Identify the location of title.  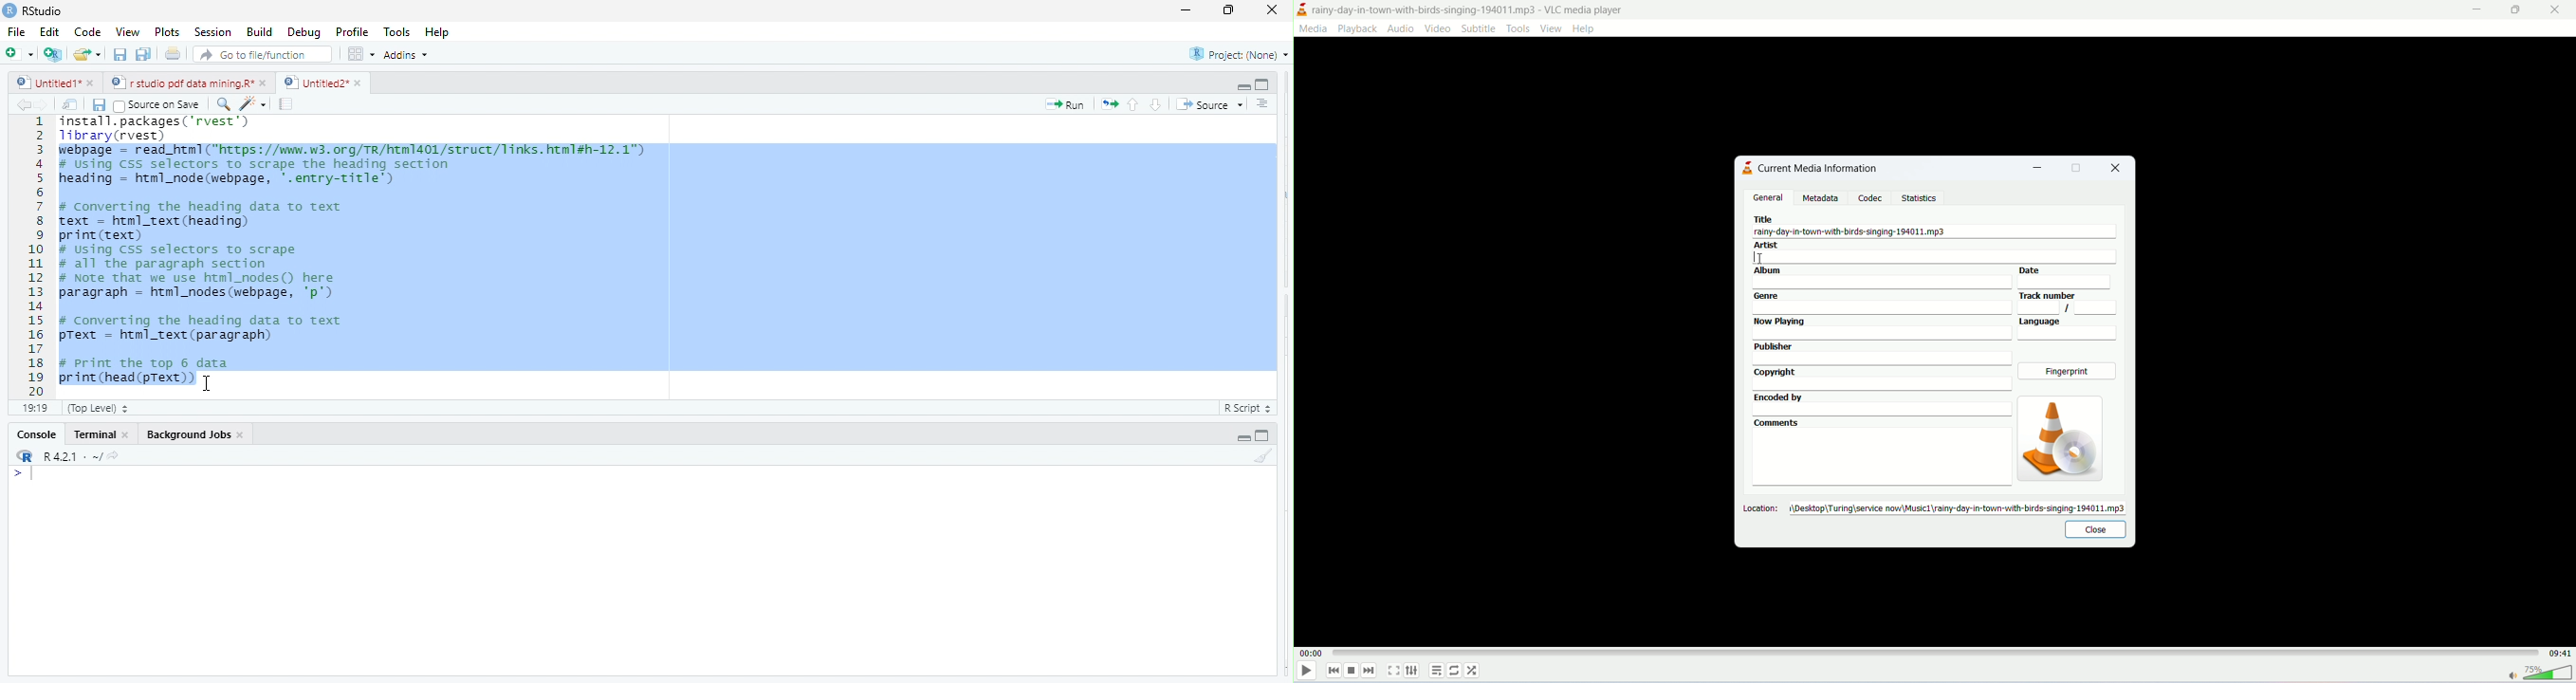
(1940, 227).